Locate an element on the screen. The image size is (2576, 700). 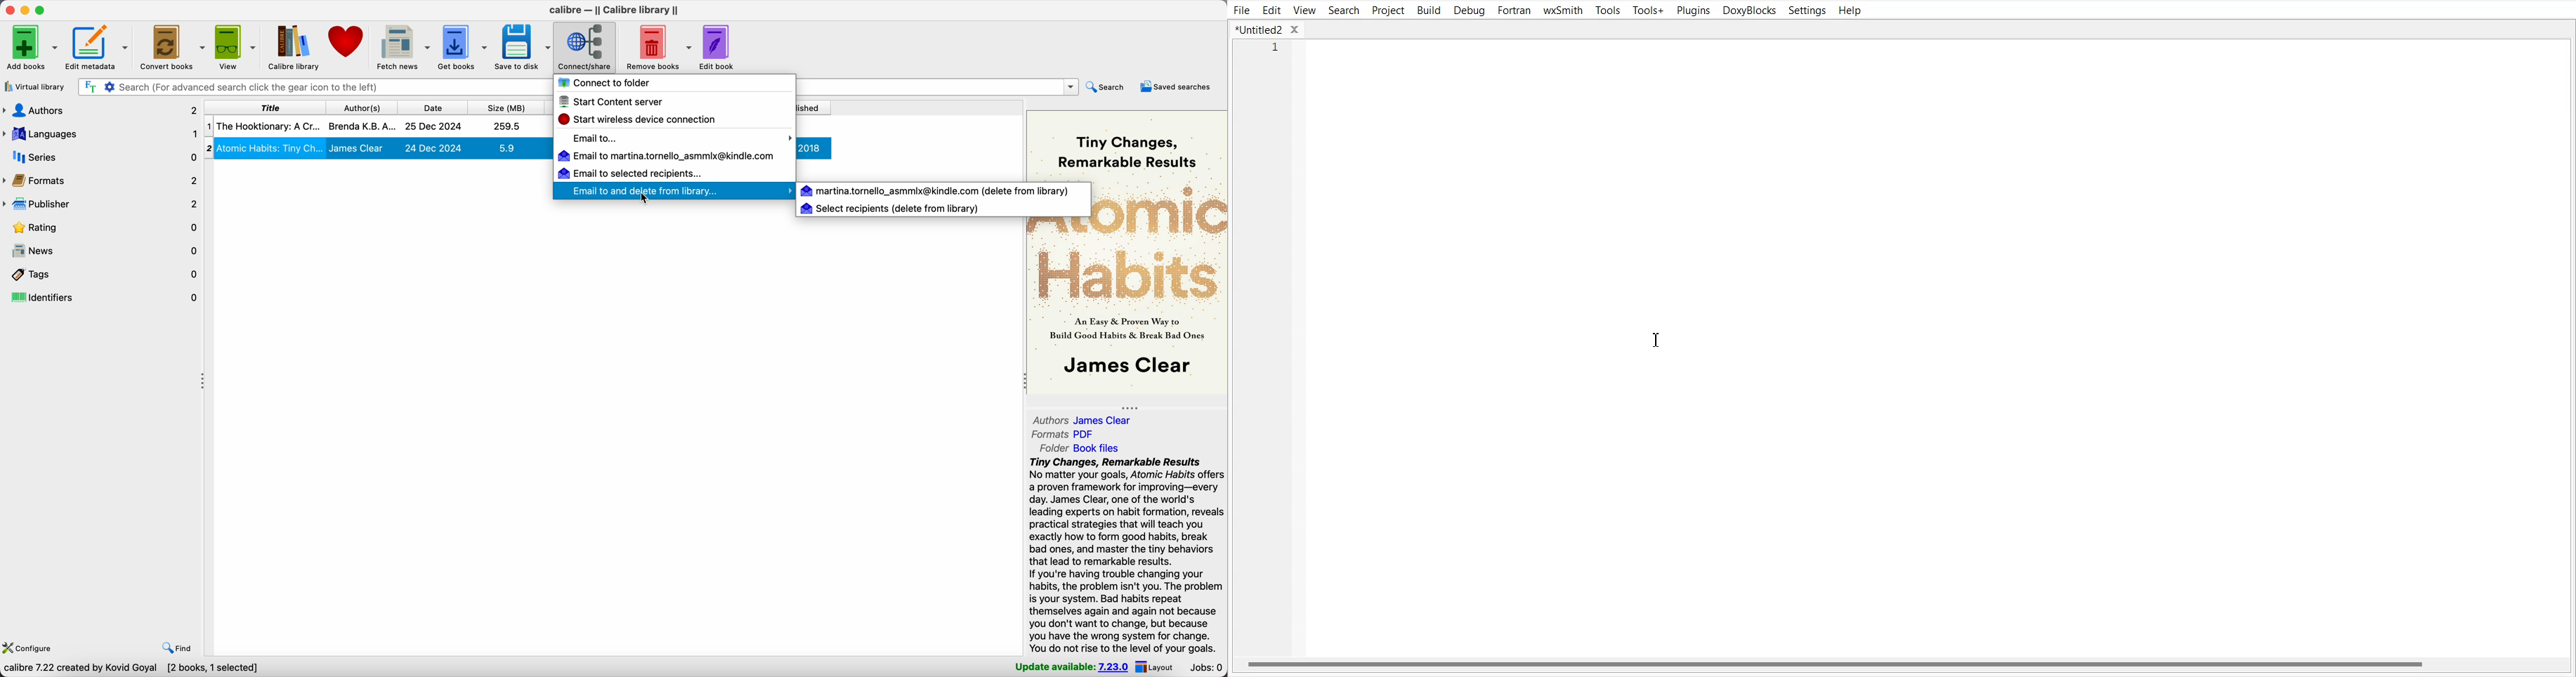
start wireless device connection is located at coordinates (641, 119).